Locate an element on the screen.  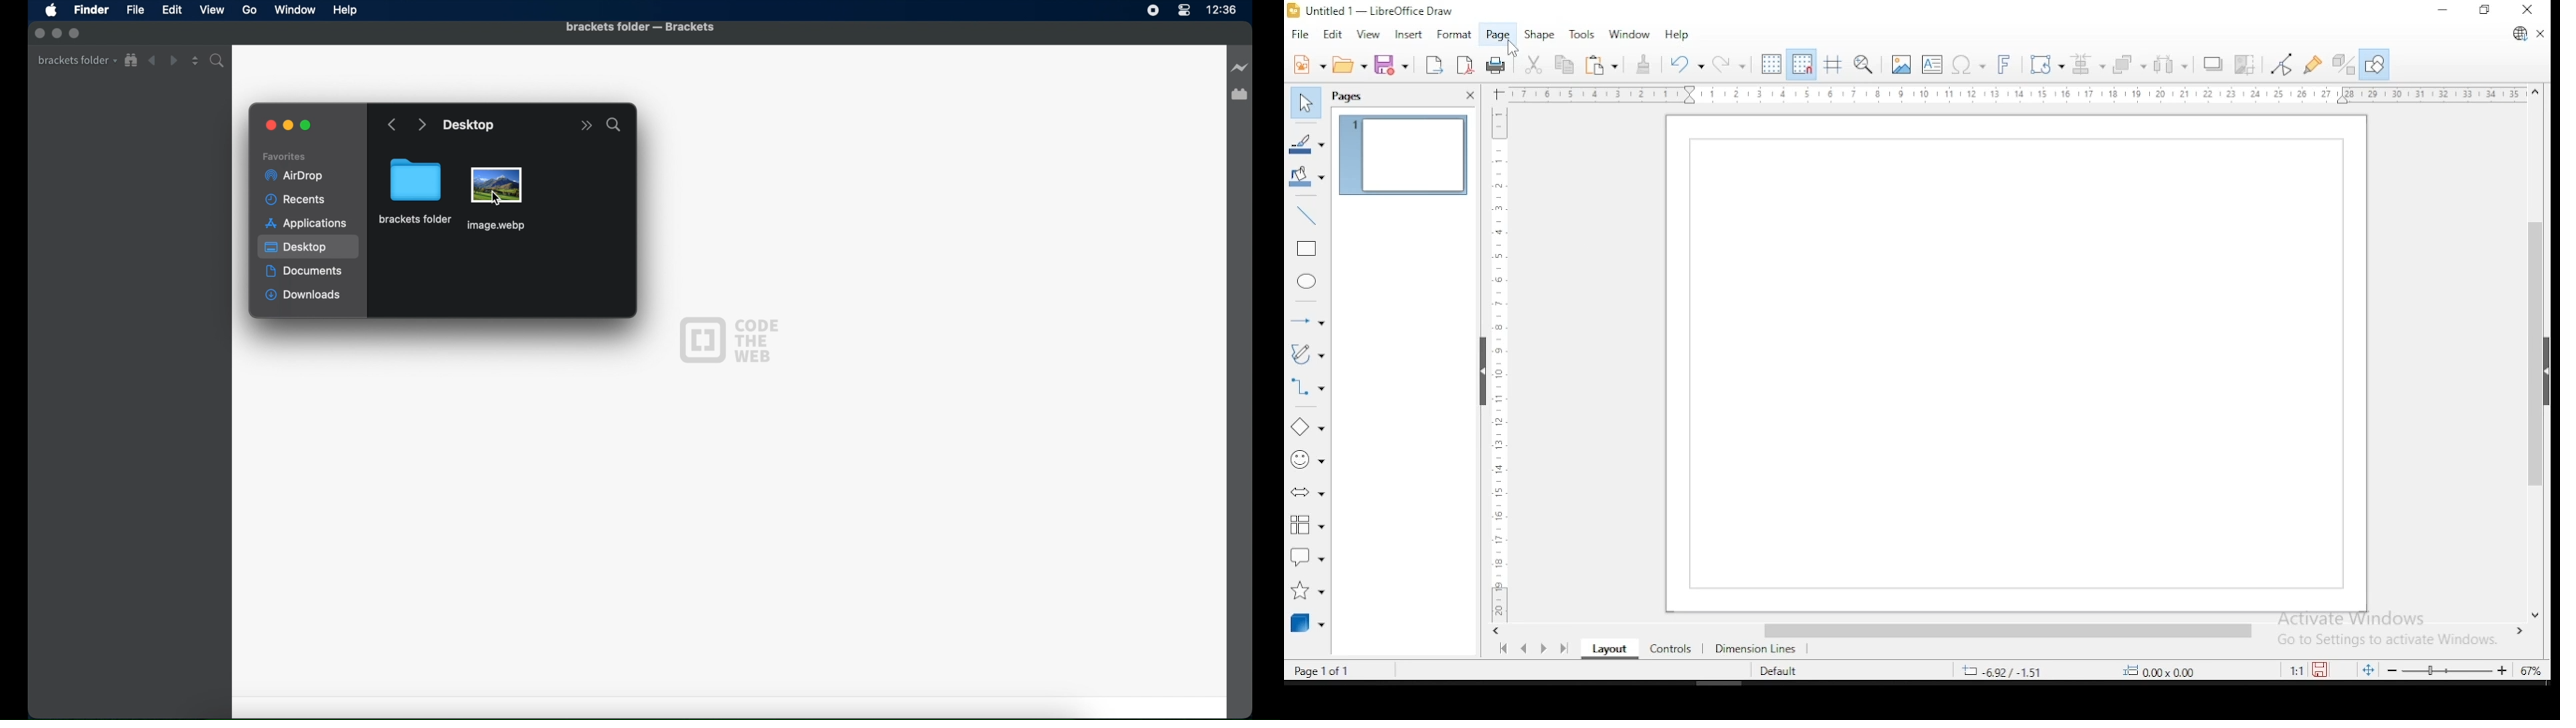
redo is located at coordinates (1729, 64).